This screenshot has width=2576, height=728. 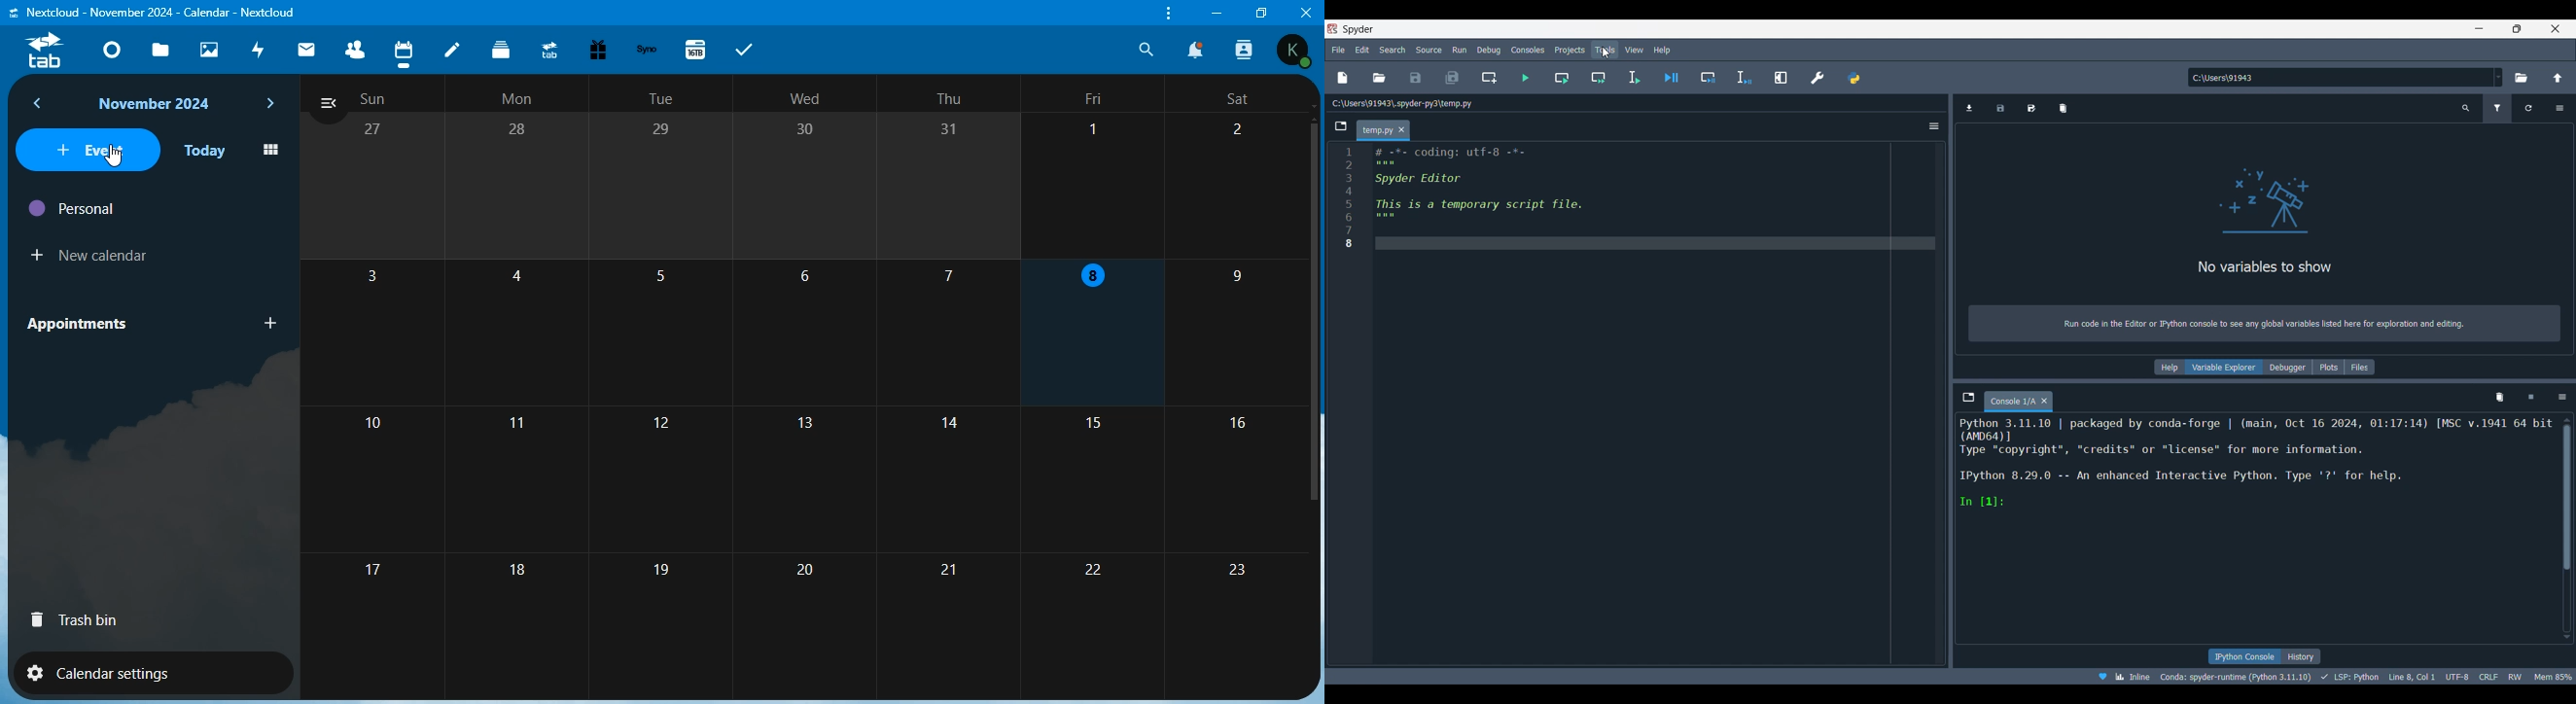 I want to click on Open file, so click(x=1379, y=78).